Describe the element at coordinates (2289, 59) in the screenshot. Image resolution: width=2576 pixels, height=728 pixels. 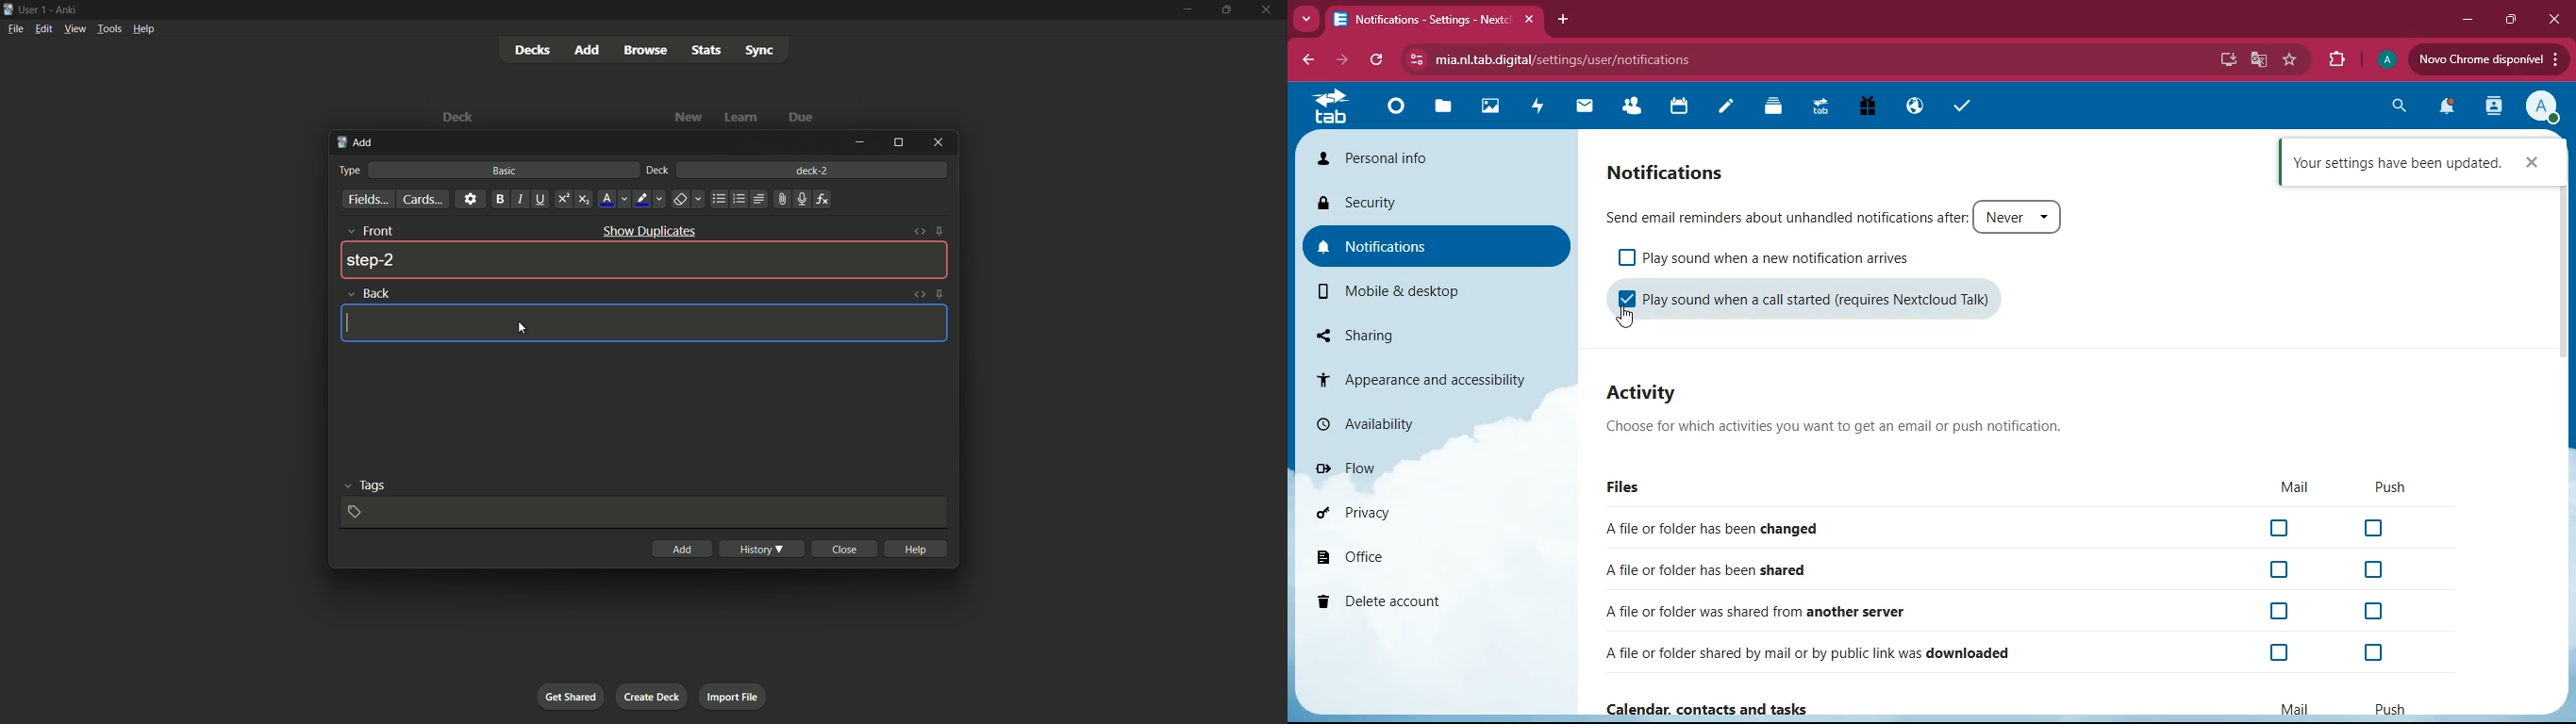
I see `favorite` at that location.